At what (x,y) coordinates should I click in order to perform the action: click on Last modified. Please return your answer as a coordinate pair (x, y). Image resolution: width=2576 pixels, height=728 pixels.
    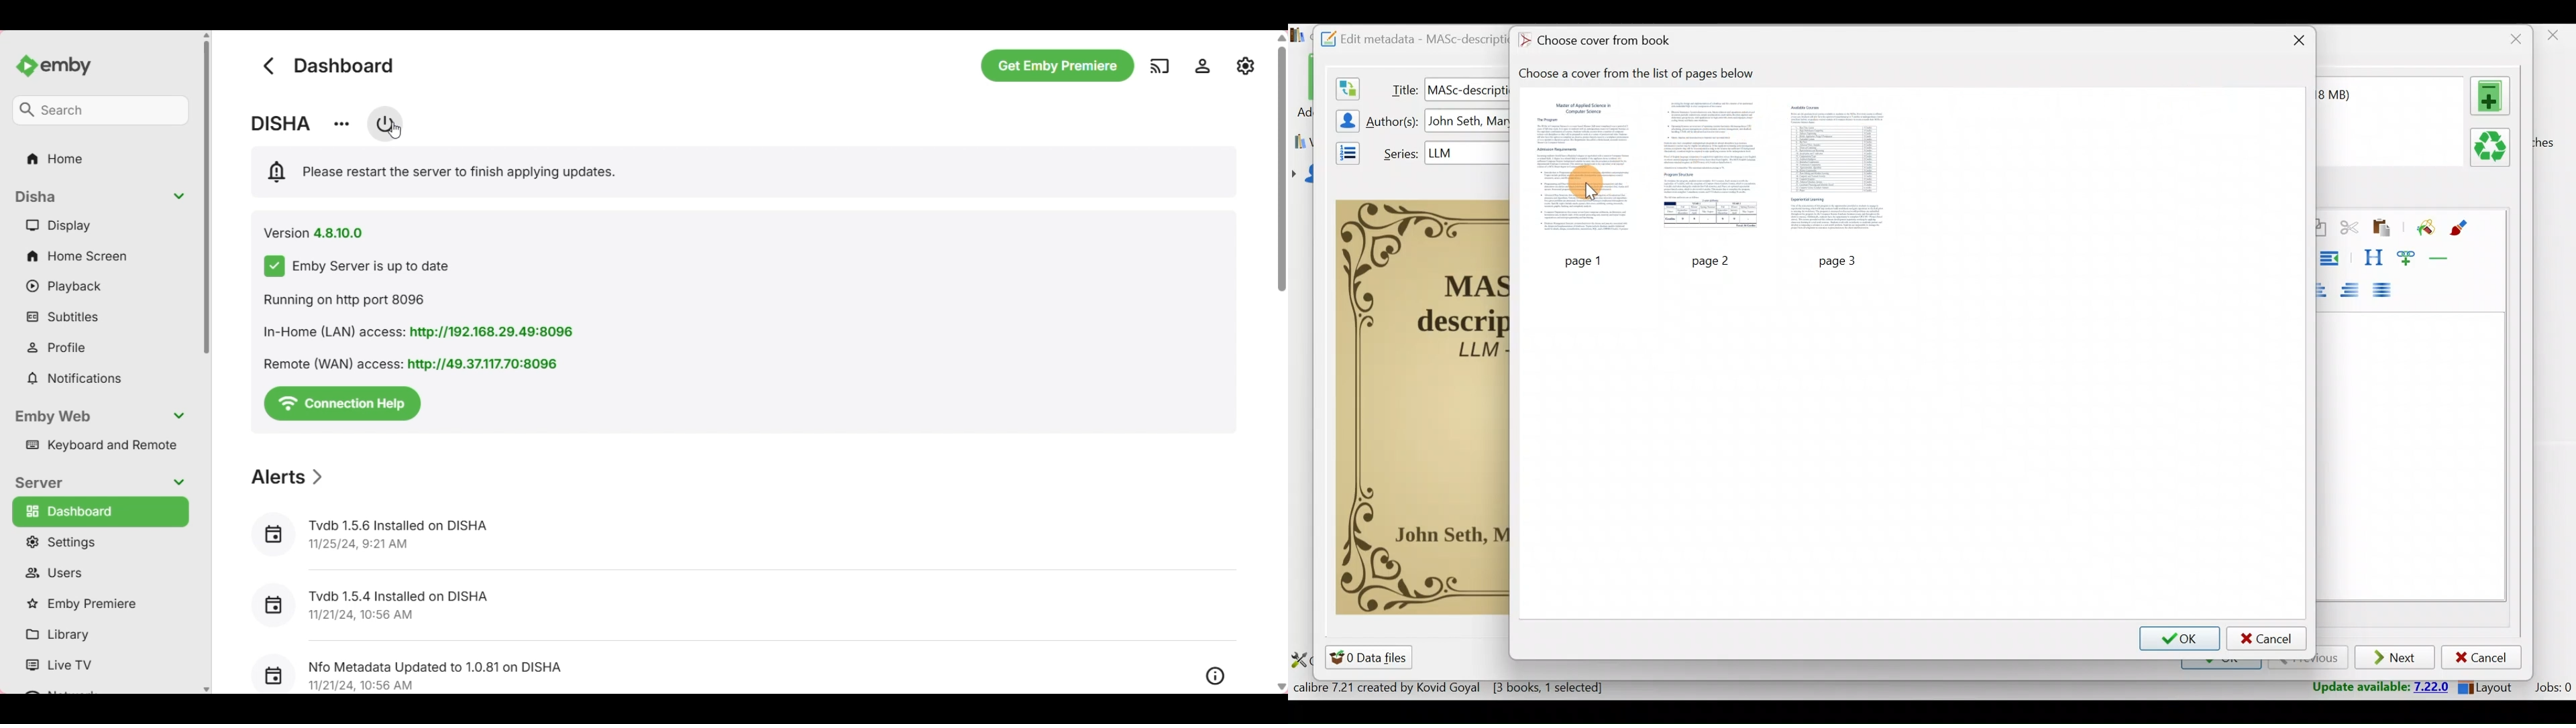
    Looking at the image, I should click on (2352, 95).